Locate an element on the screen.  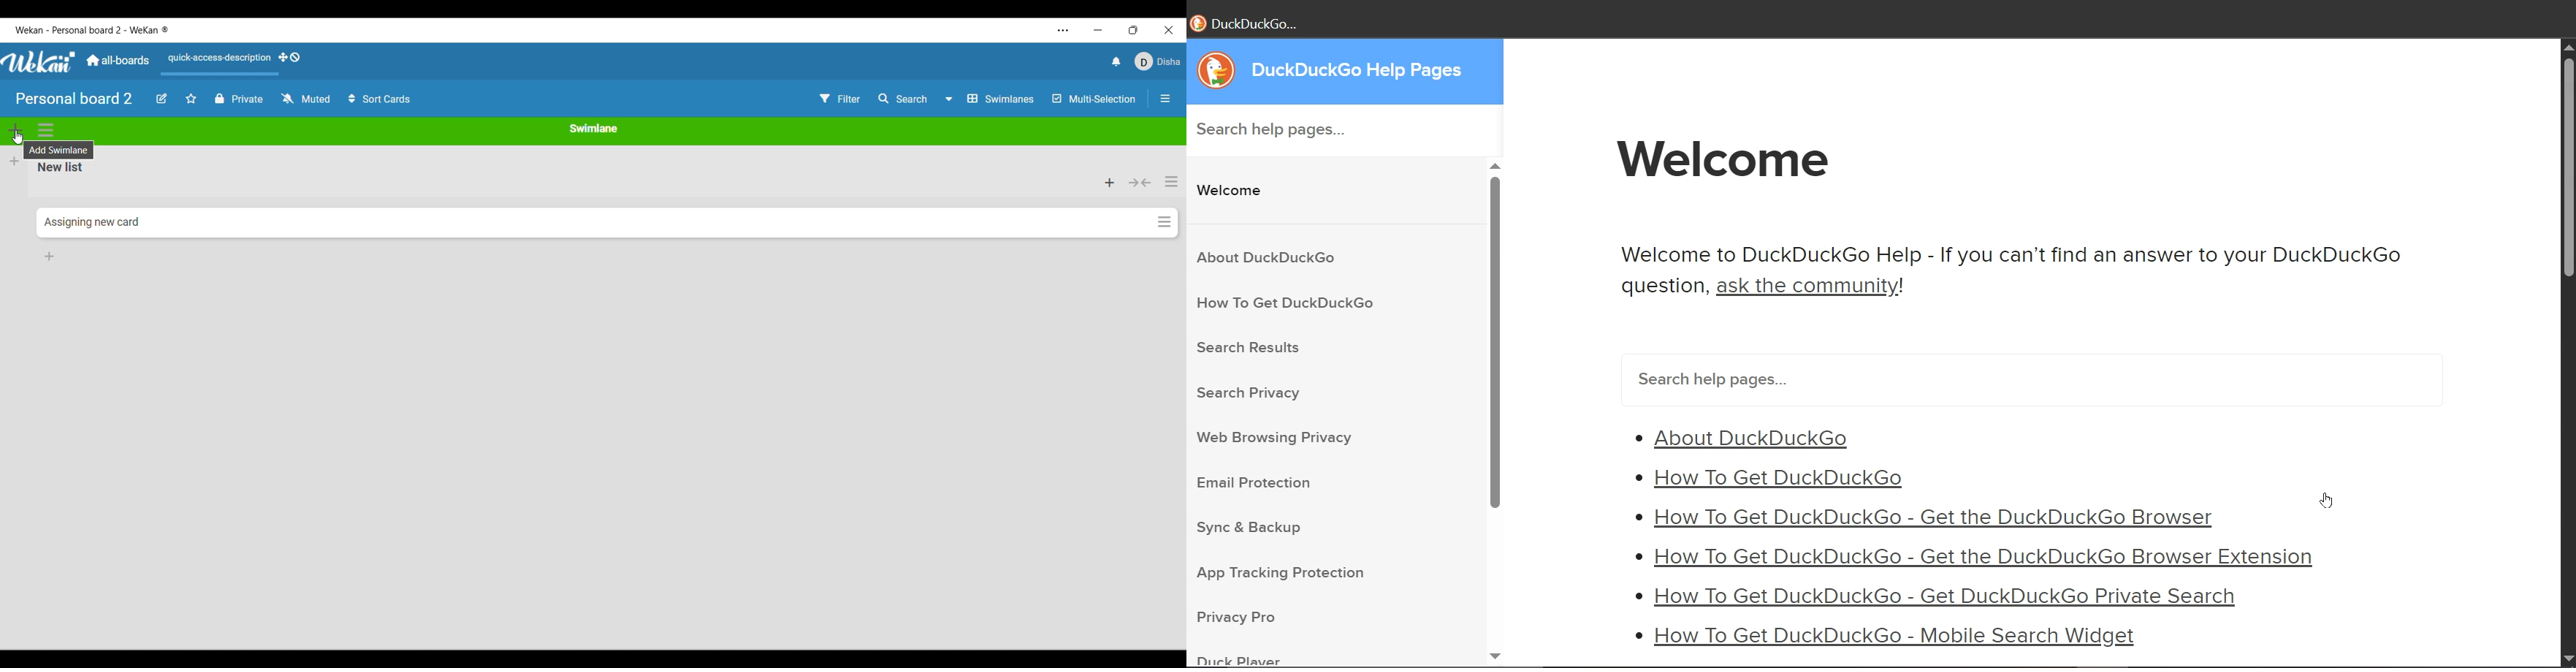
Sync & Backup is located at coordinates (1251, 528).